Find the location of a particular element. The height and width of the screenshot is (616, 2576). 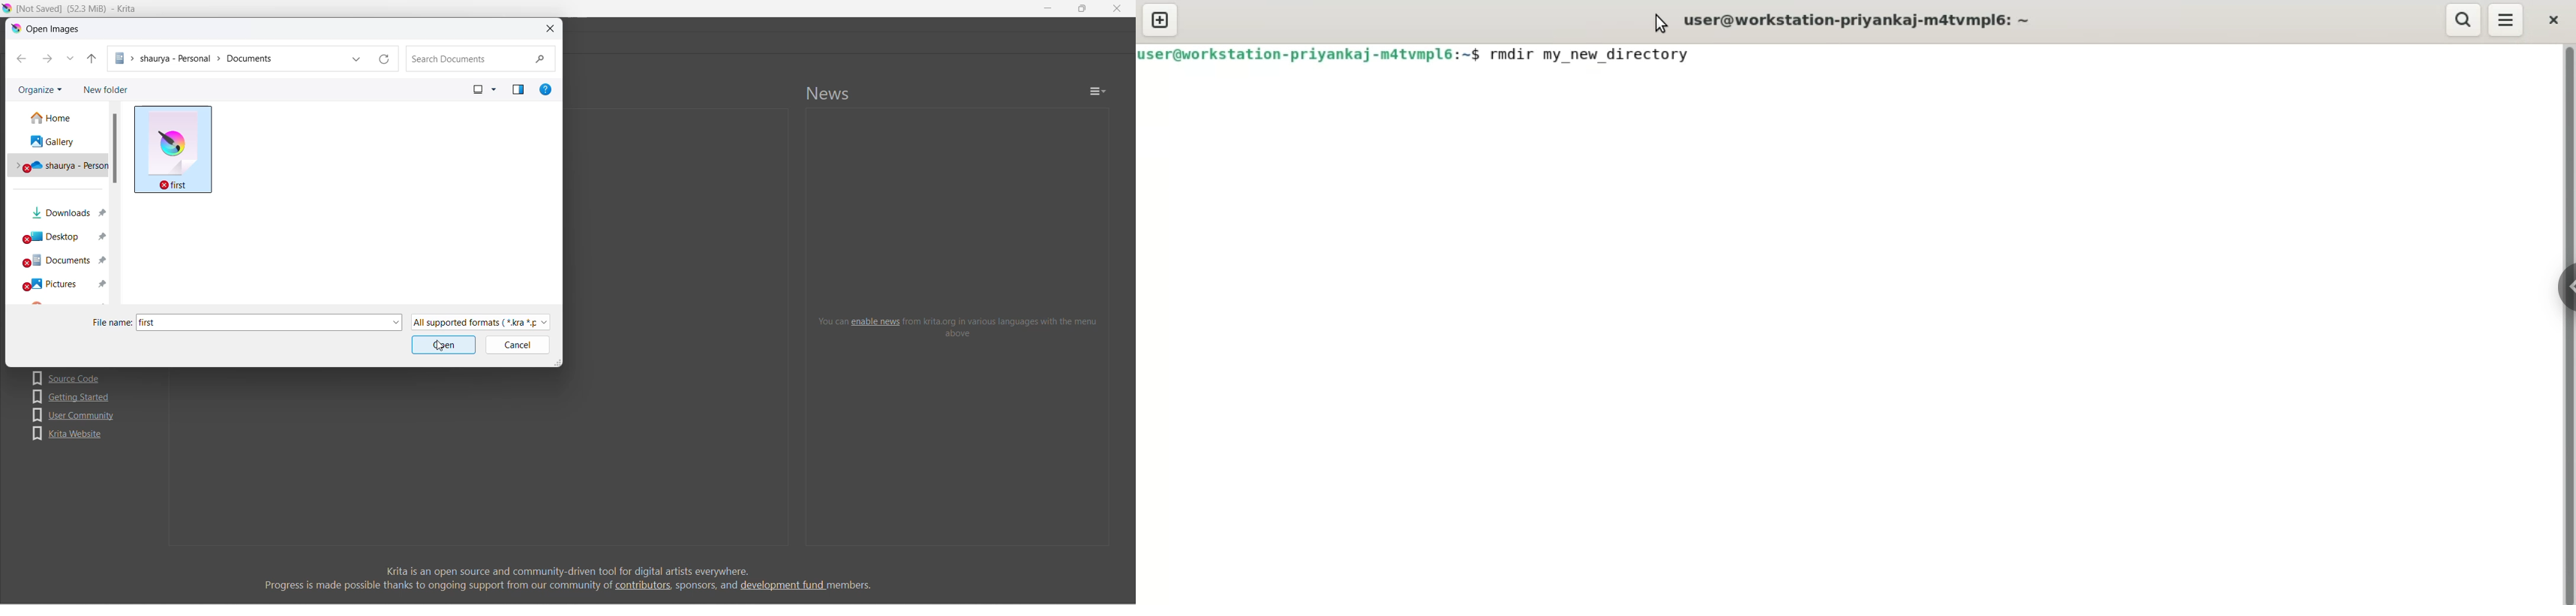

maximize is located at coordinates (1081, 8).